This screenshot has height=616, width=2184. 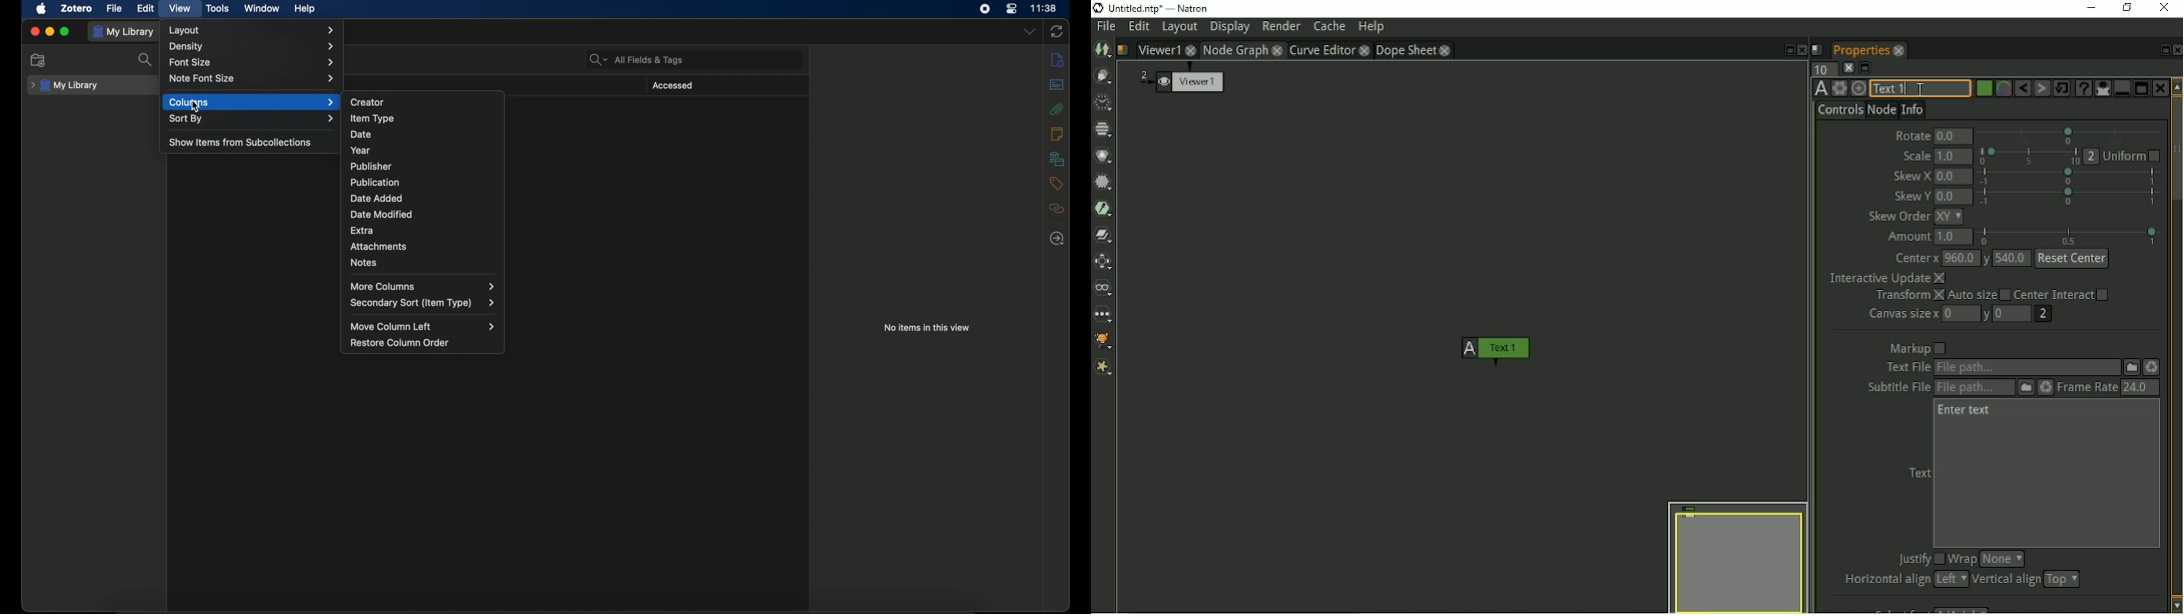 What do you see at coordinates (364, 263) in the screenshot?
I see `notes` at bounding box center [364, 263].